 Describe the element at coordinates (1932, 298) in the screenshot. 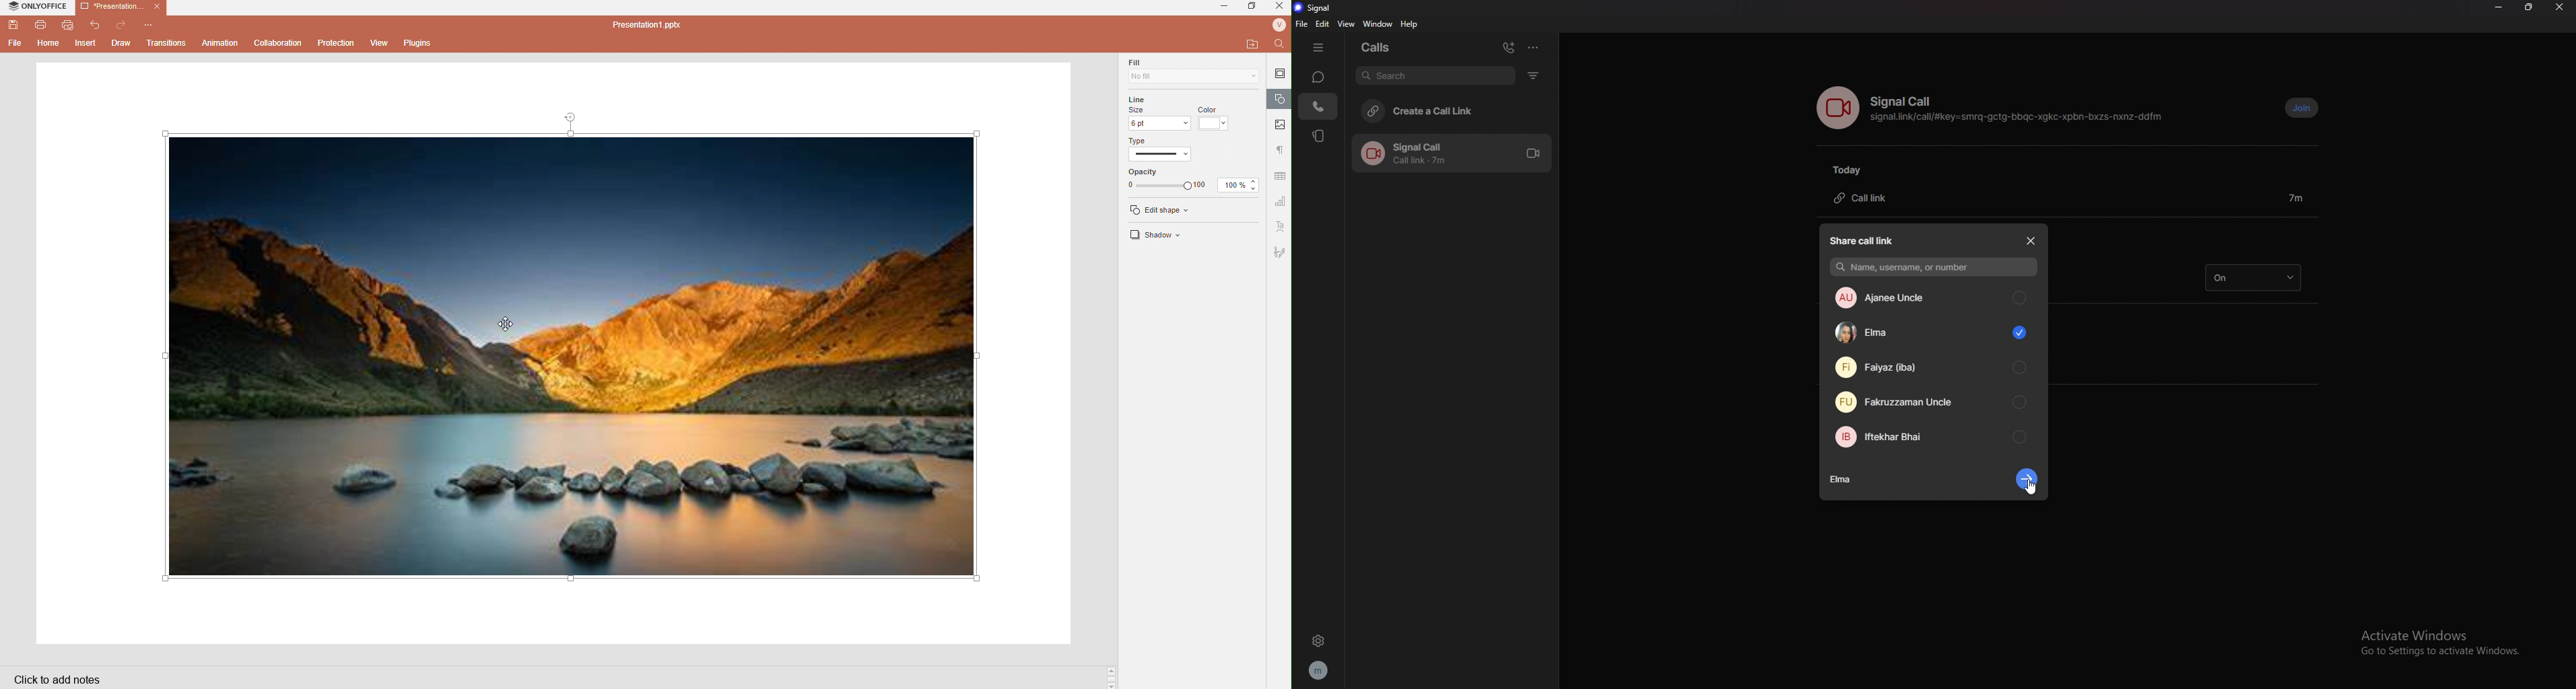

I see `contact` at that location.